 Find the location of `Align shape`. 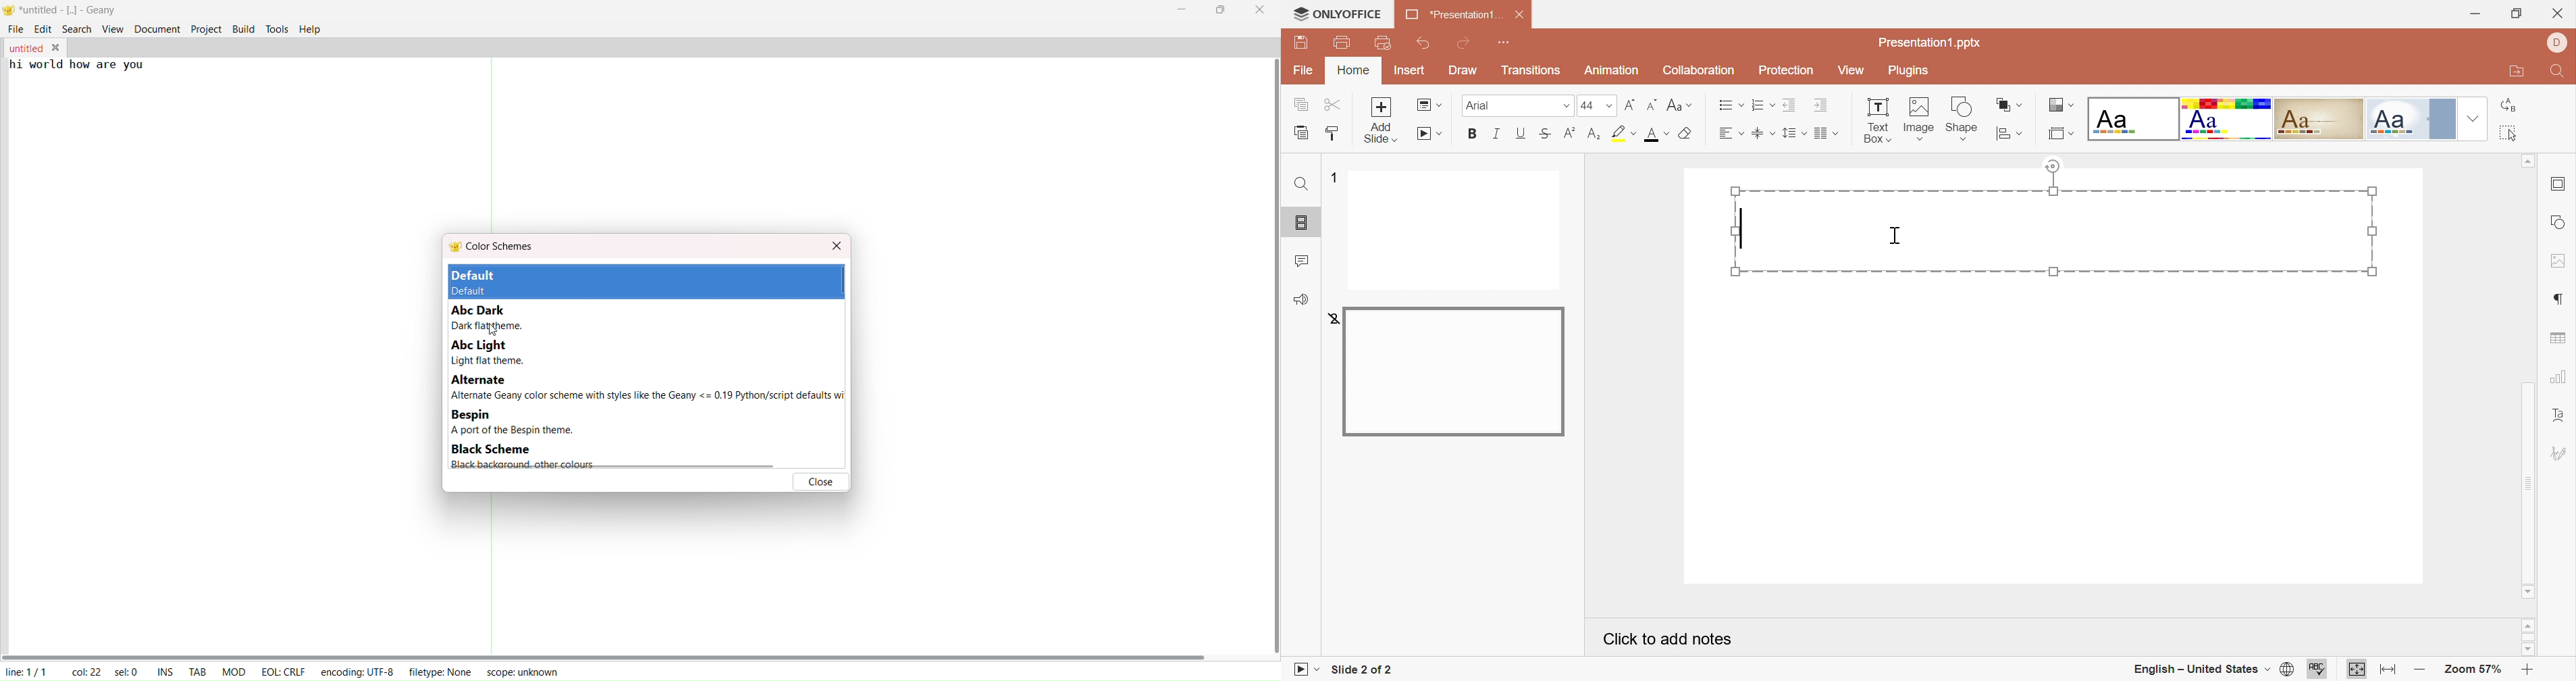

Align shape is located at coordinates (2009, 135).